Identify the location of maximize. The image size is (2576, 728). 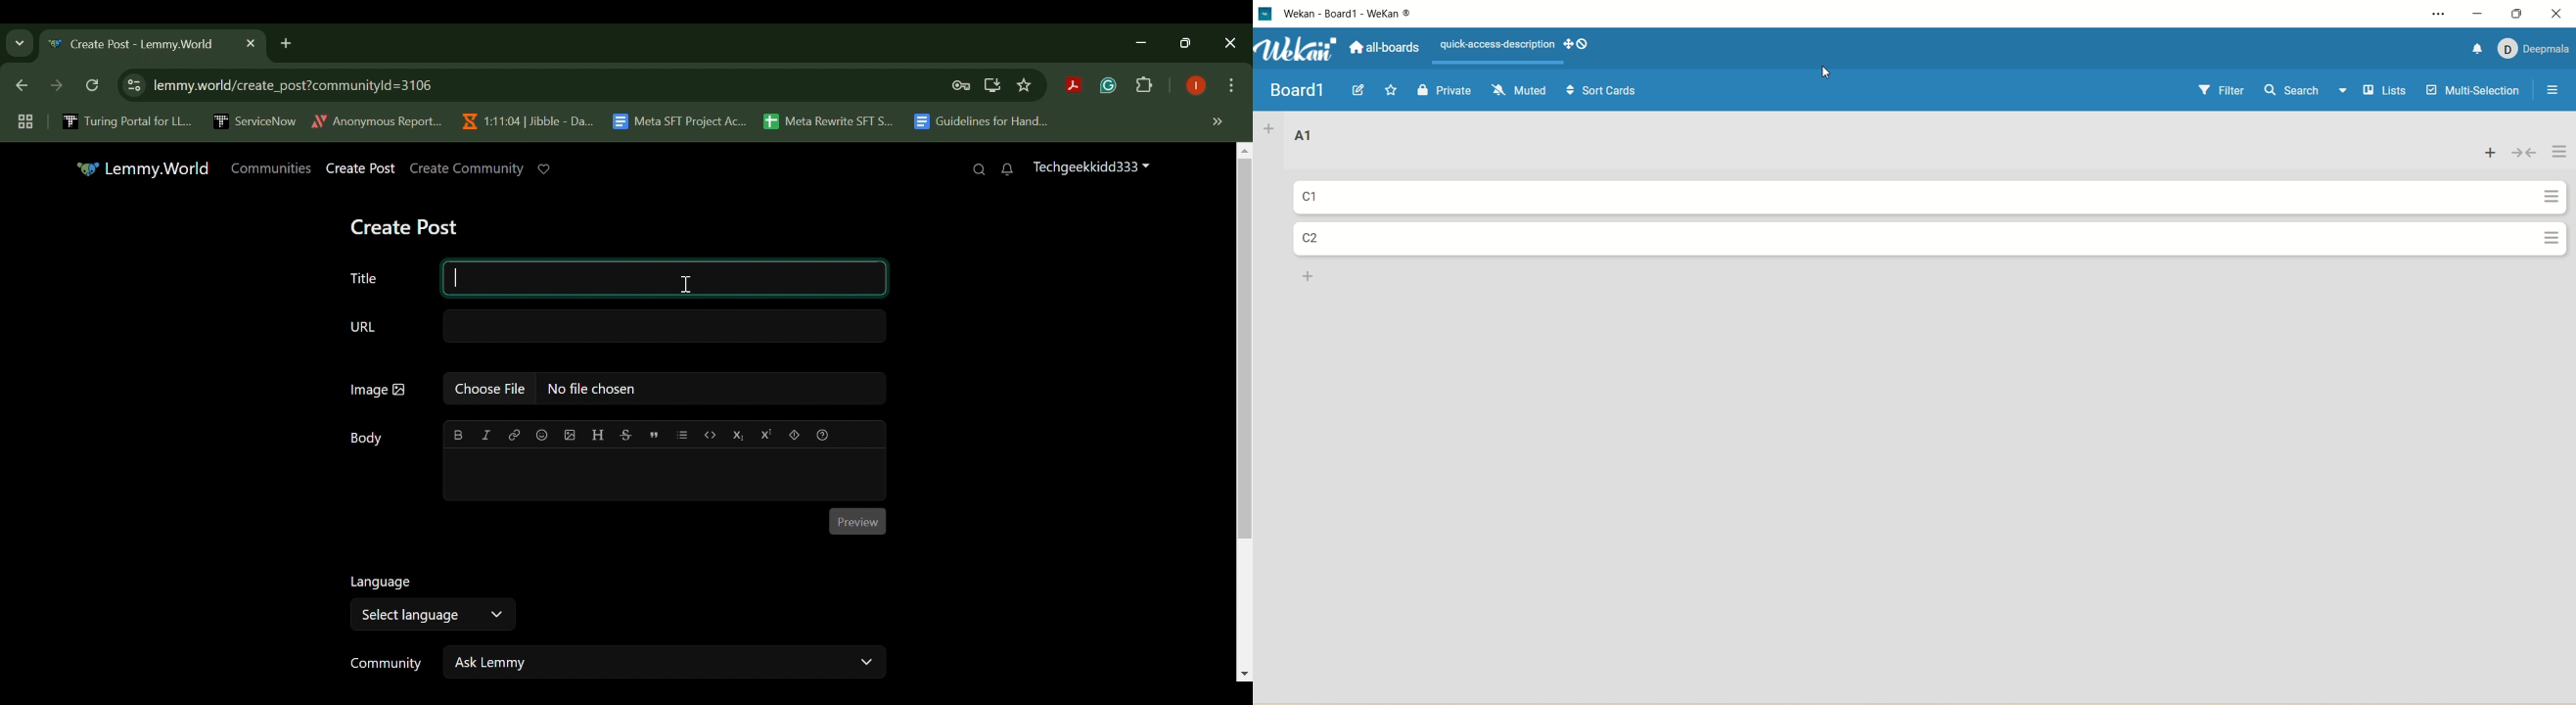
(2518, 12).